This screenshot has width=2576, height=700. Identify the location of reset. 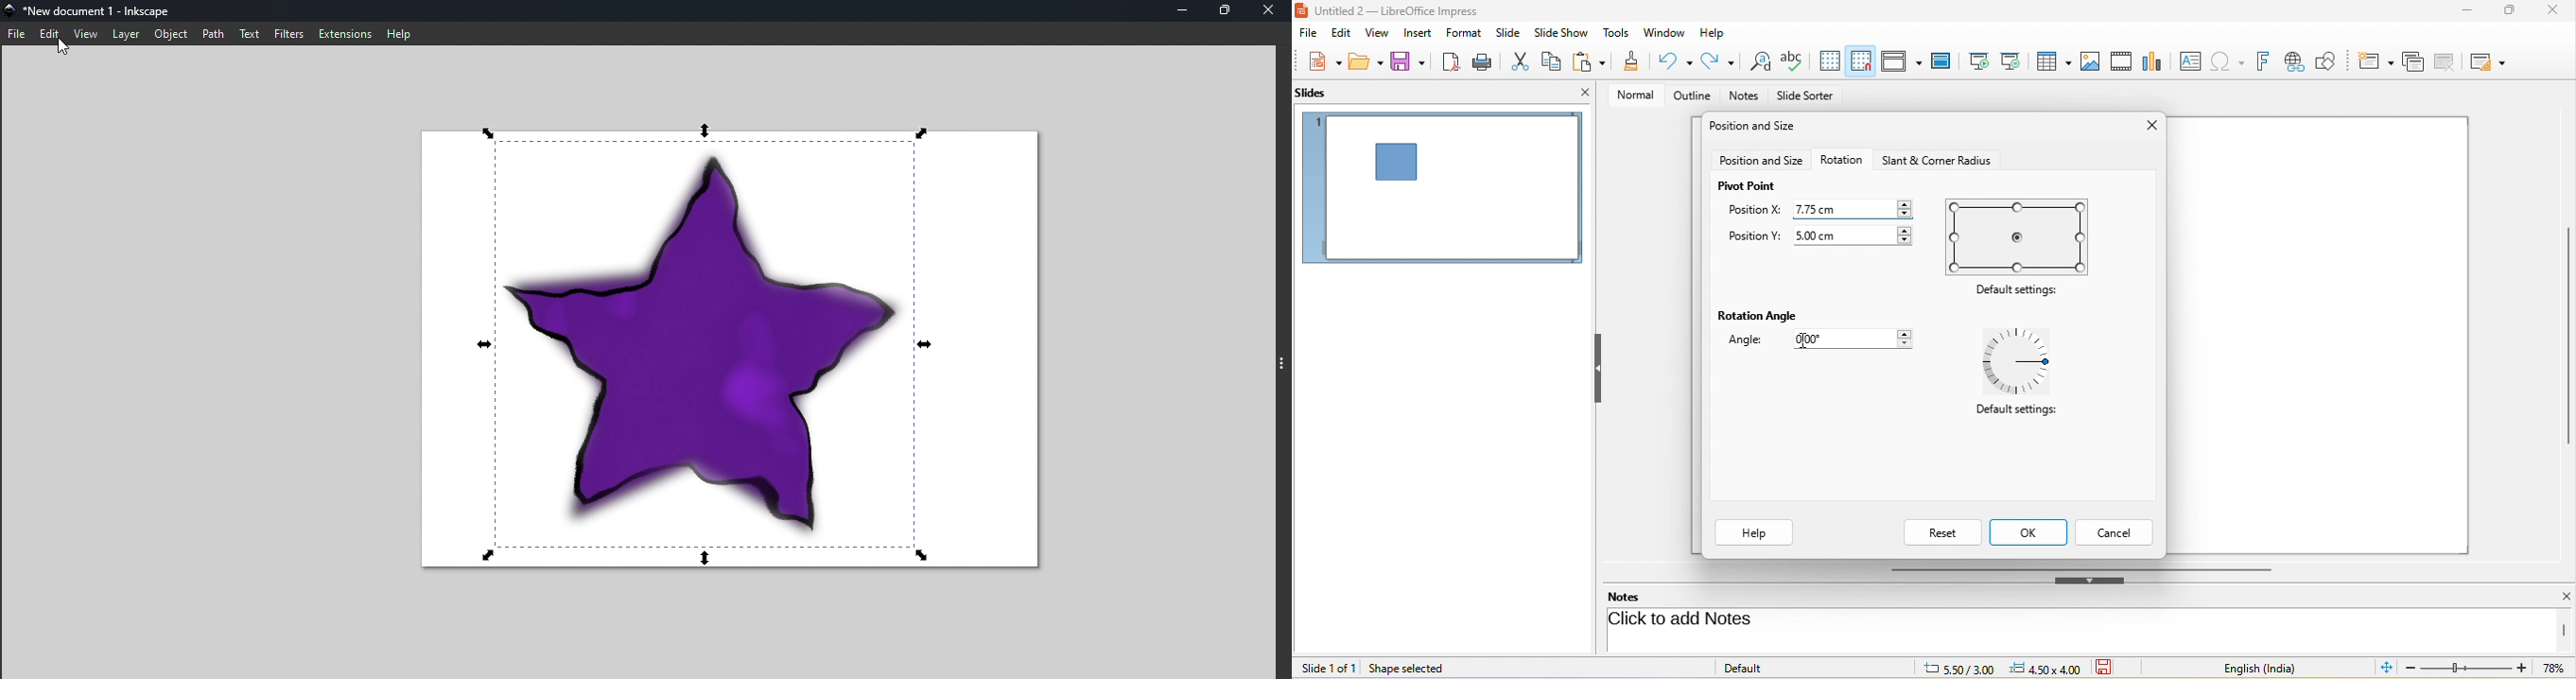
(1942, 532).